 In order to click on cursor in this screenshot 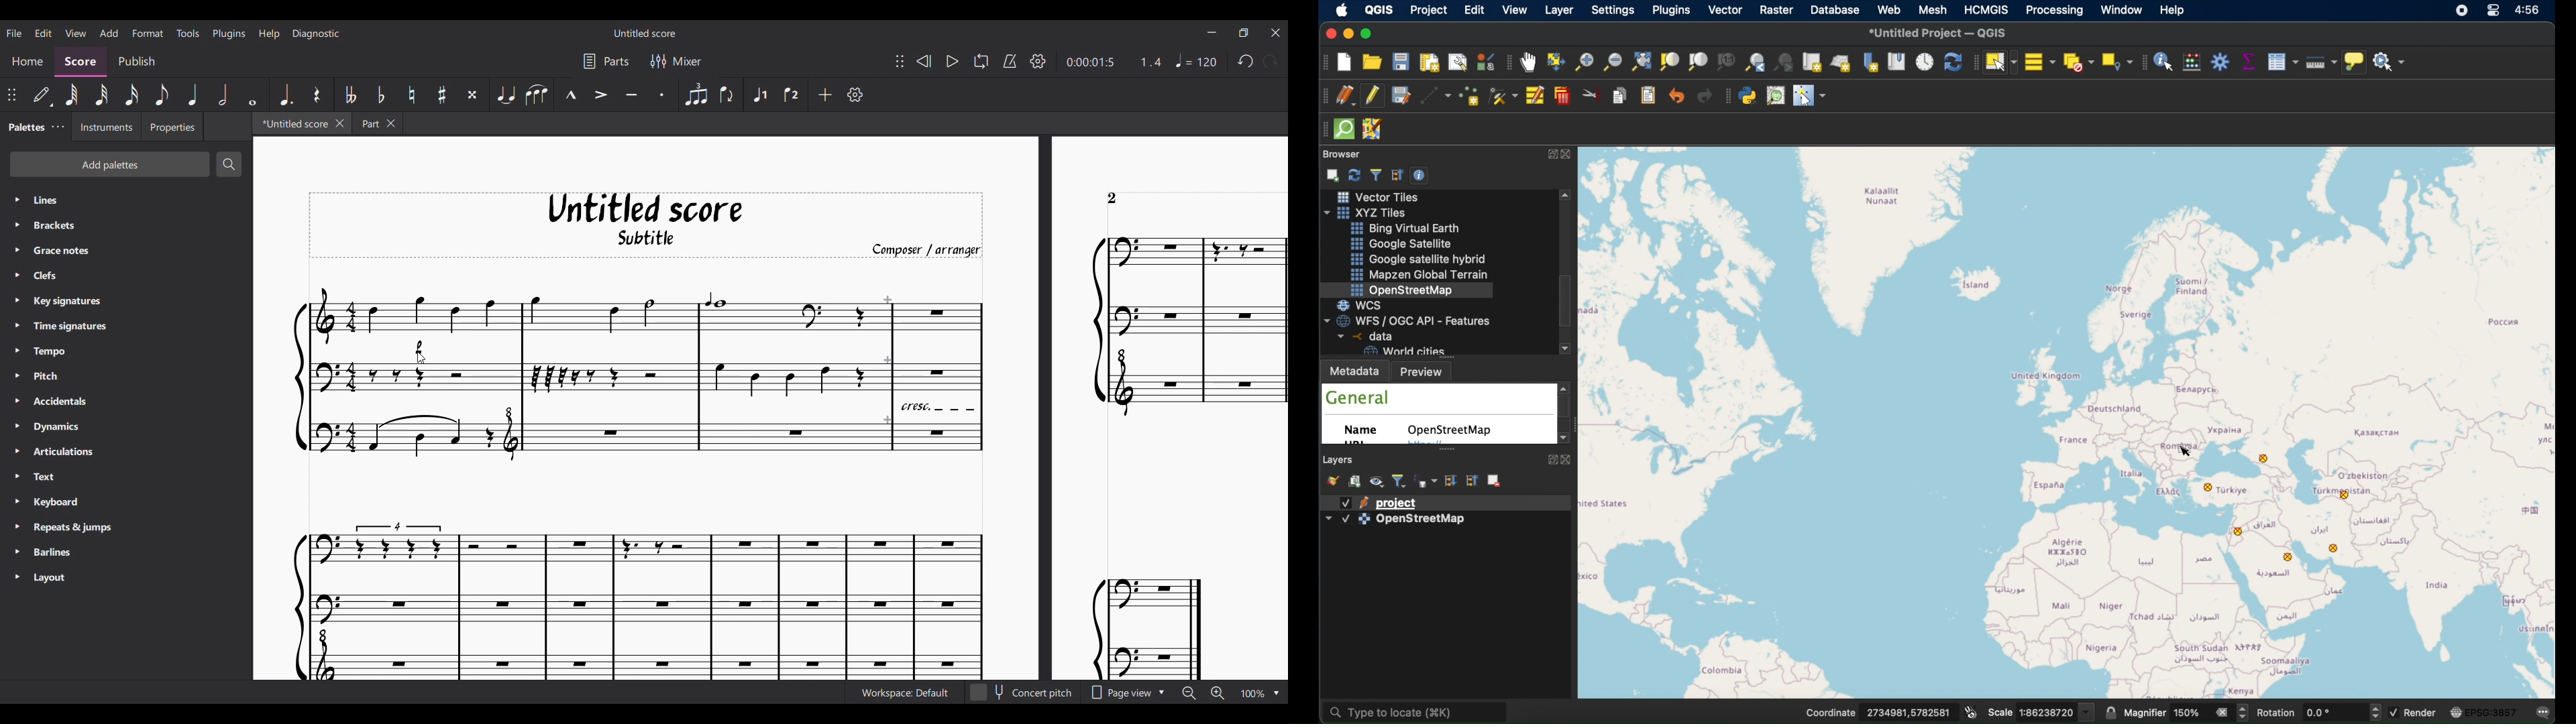, I will do `click(2190, 450)`.